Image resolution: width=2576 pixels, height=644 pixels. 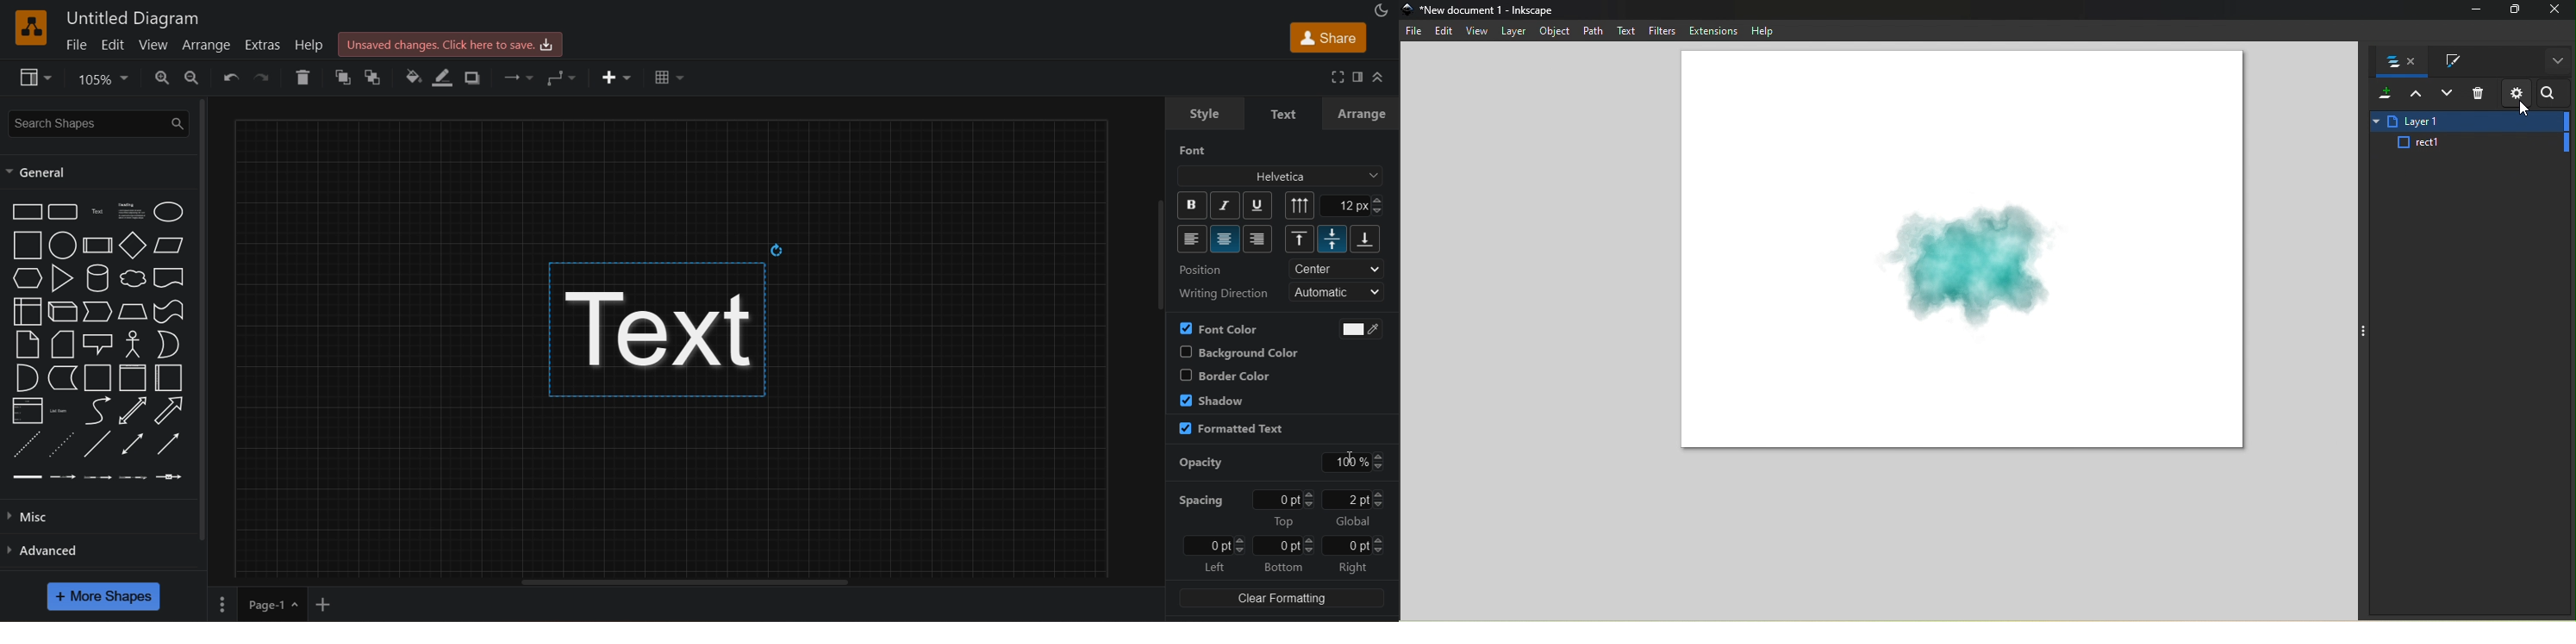 I want to click on page-1, so click(x=271, y=604).